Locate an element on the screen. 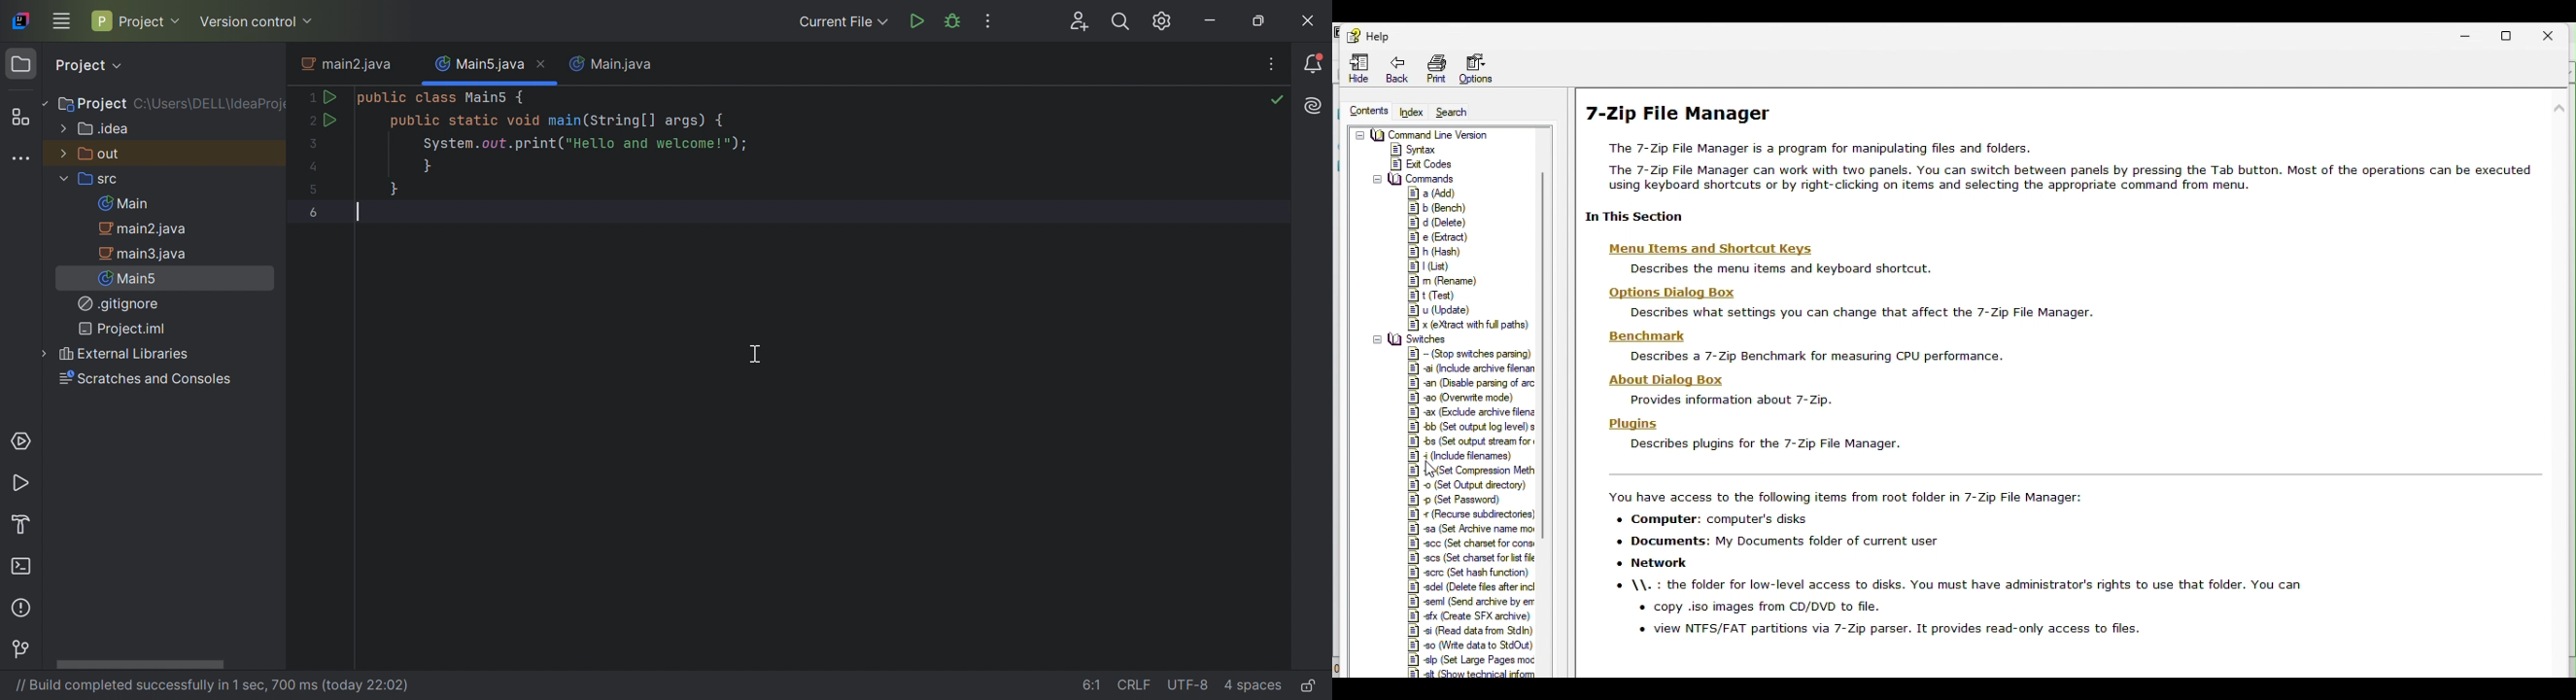  main2.java is located at coordinates (350, 65).